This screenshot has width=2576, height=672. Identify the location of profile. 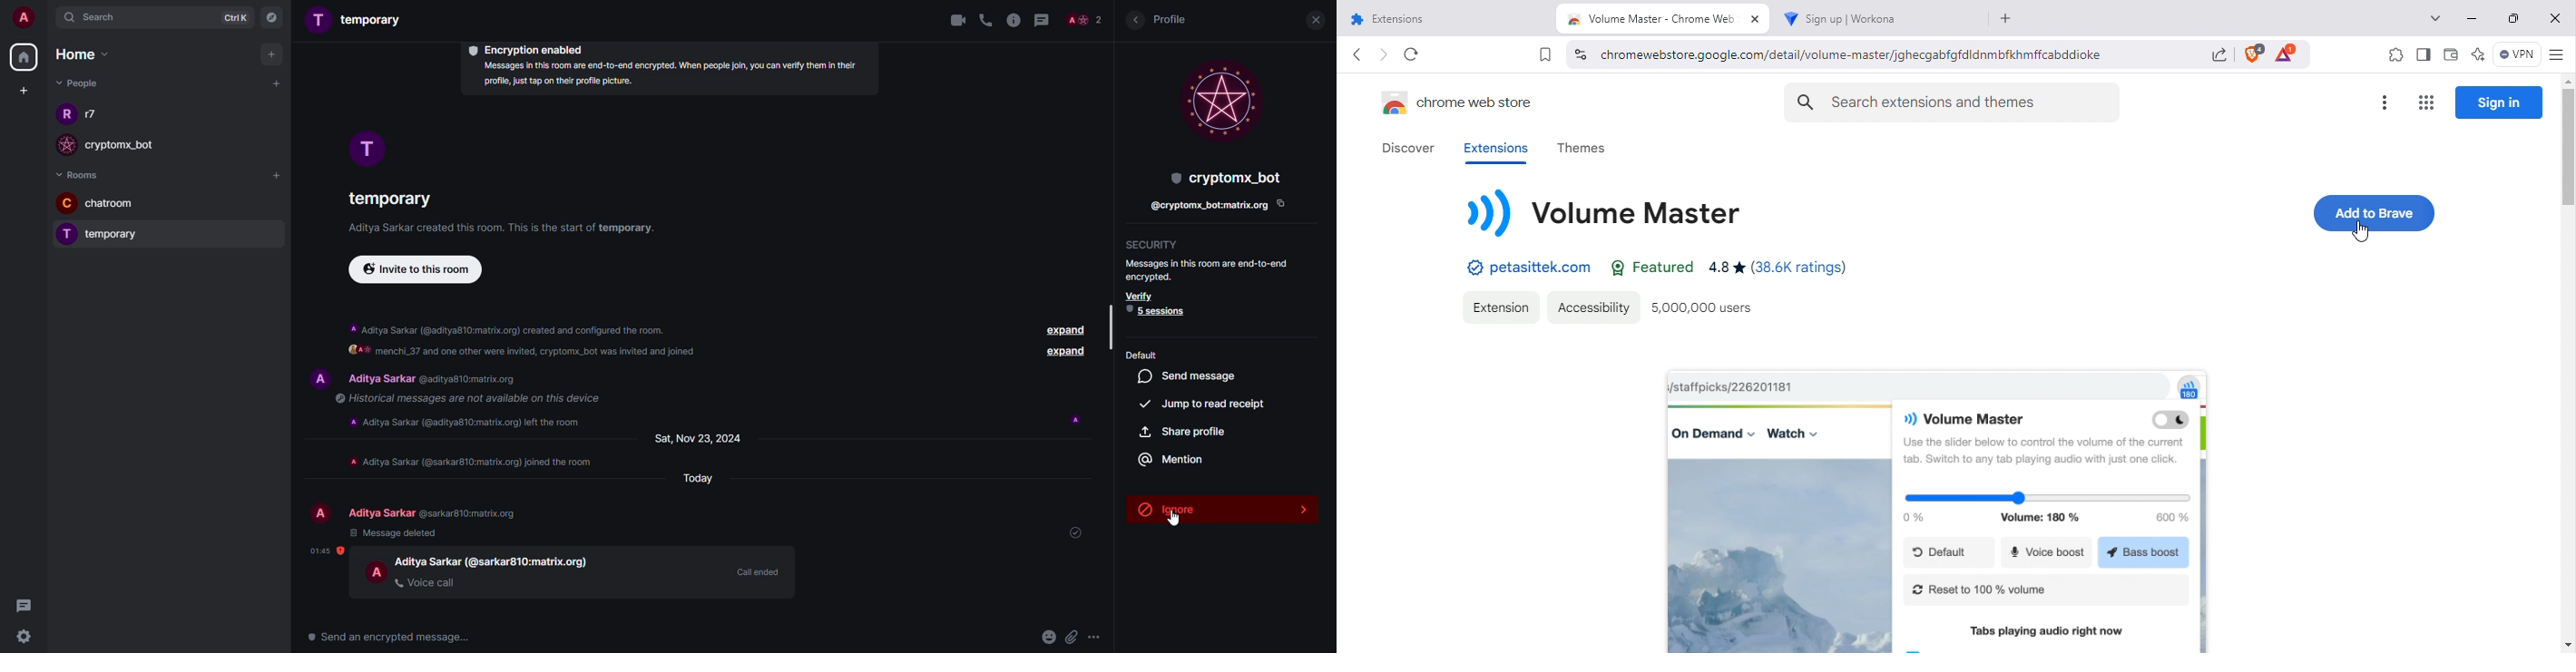
(377, 572).